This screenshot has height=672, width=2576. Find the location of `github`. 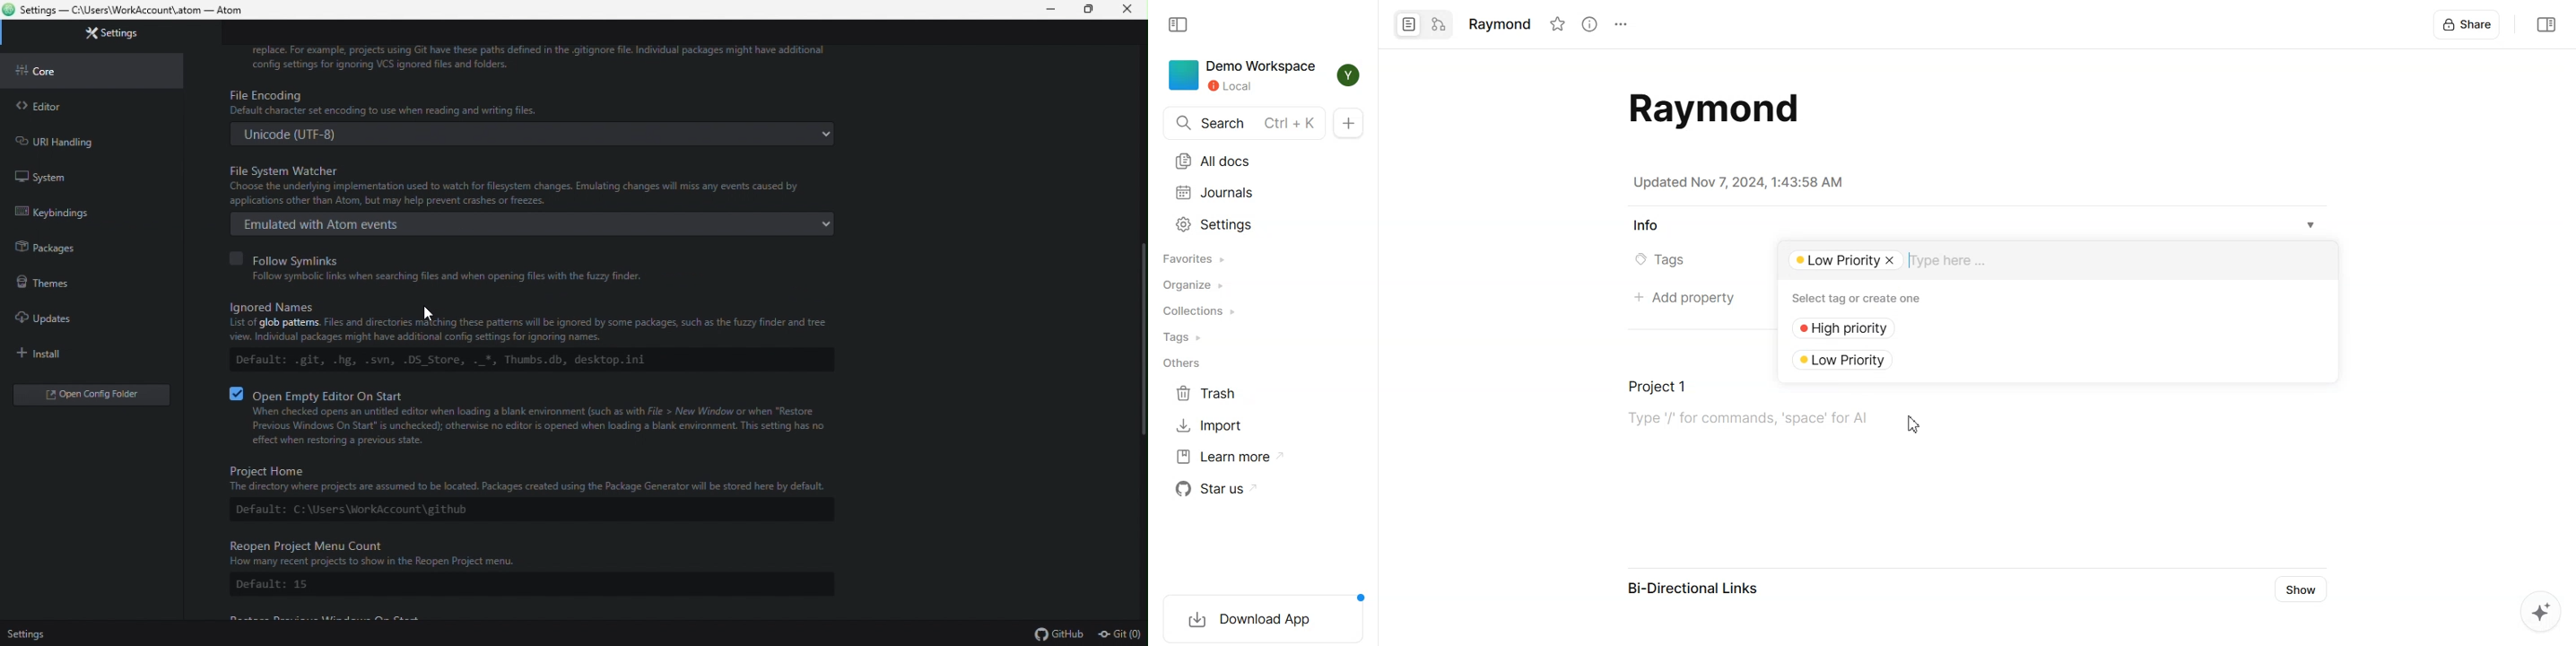

github is located at coordinates (1061, 635).